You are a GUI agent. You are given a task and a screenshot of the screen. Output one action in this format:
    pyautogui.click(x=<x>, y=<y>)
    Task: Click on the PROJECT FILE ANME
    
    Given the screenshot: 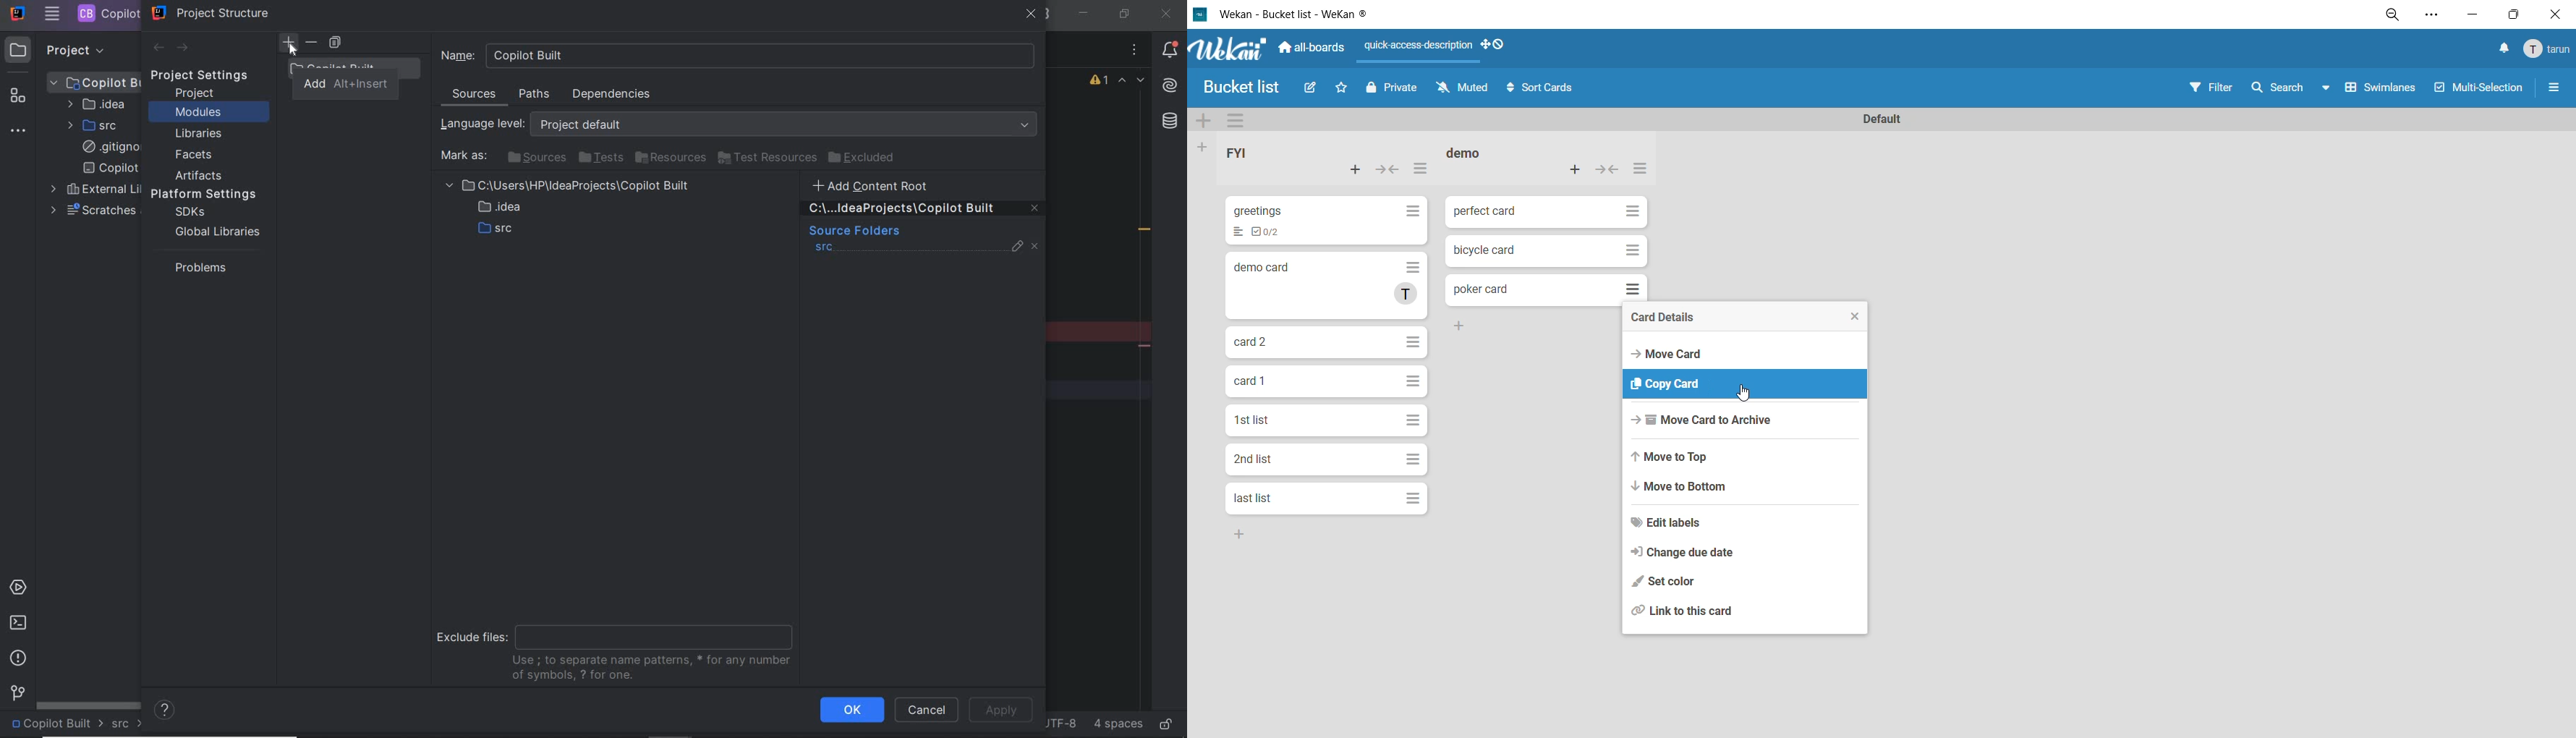 What is the action you would take?
    pyautogui.click(x=95, y=82)
    